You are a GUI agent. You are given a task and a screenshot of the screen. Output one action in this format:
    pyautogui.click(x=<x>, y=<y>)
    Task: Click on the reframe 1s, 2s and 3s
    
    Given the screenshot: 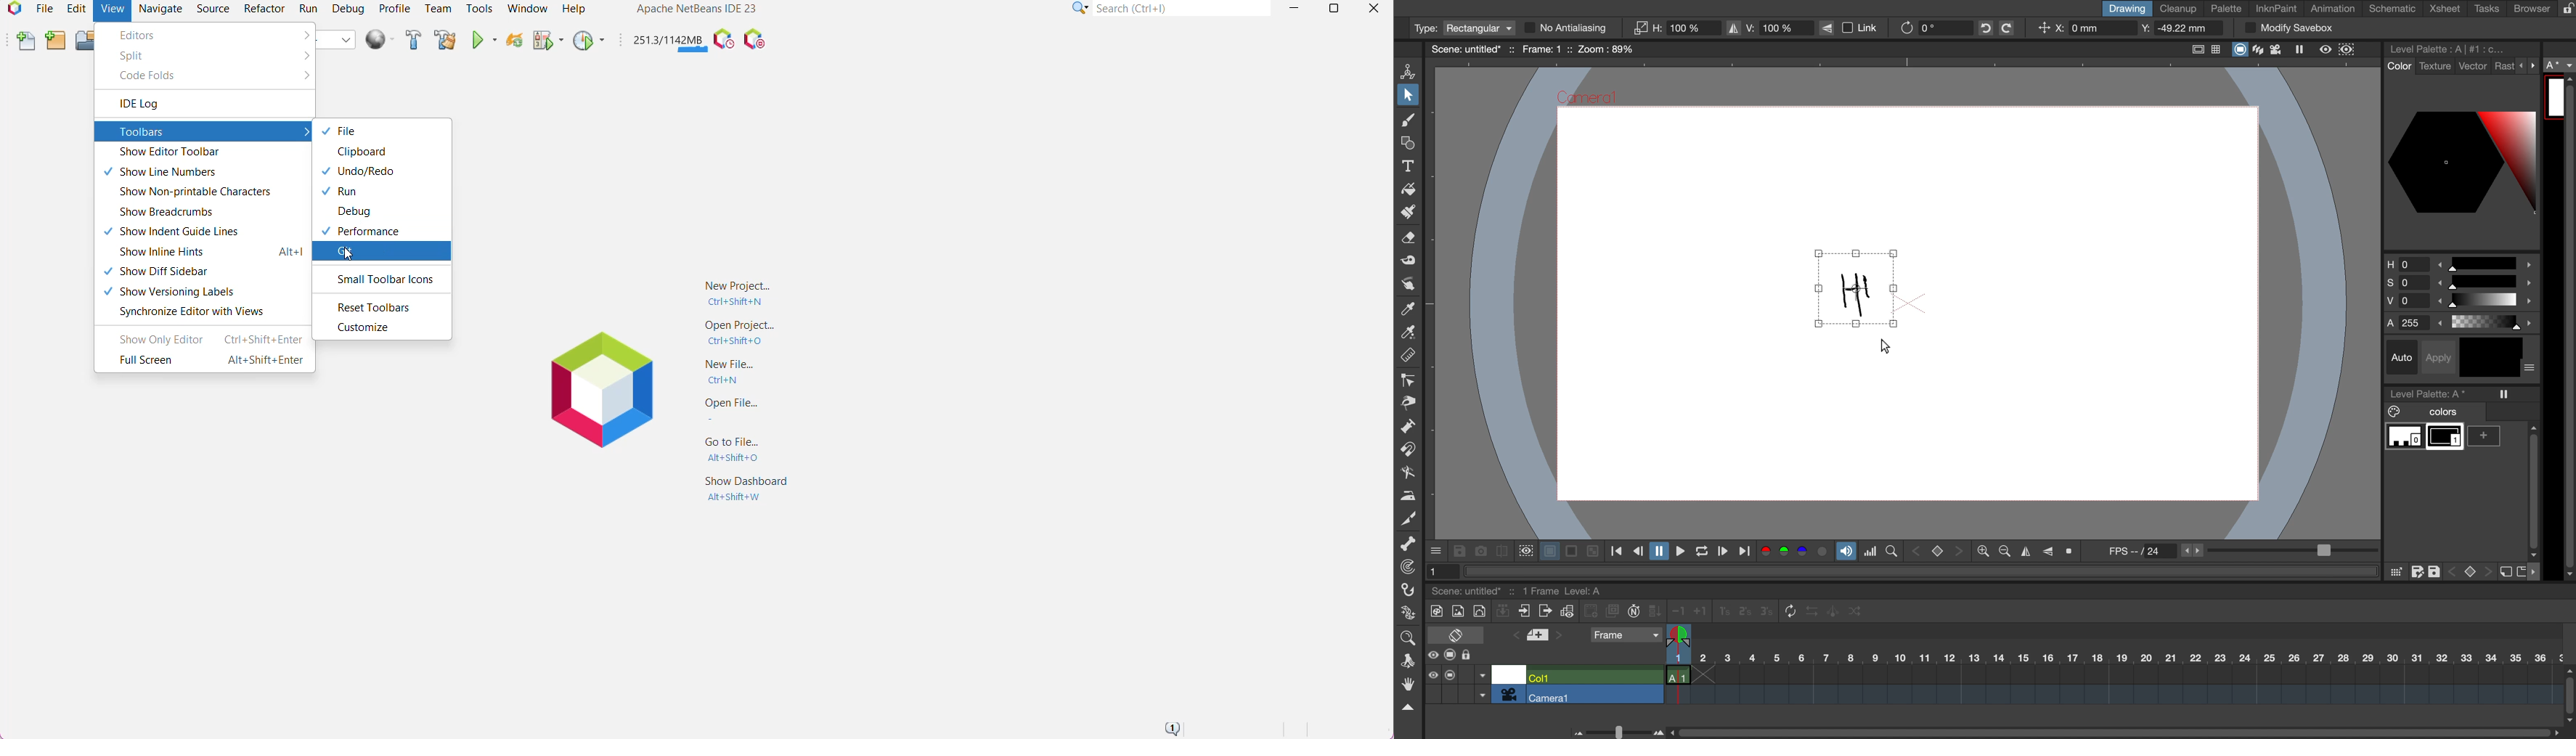 What is the action you would take?
    pyautogui.click(x=1739, y=612)
    